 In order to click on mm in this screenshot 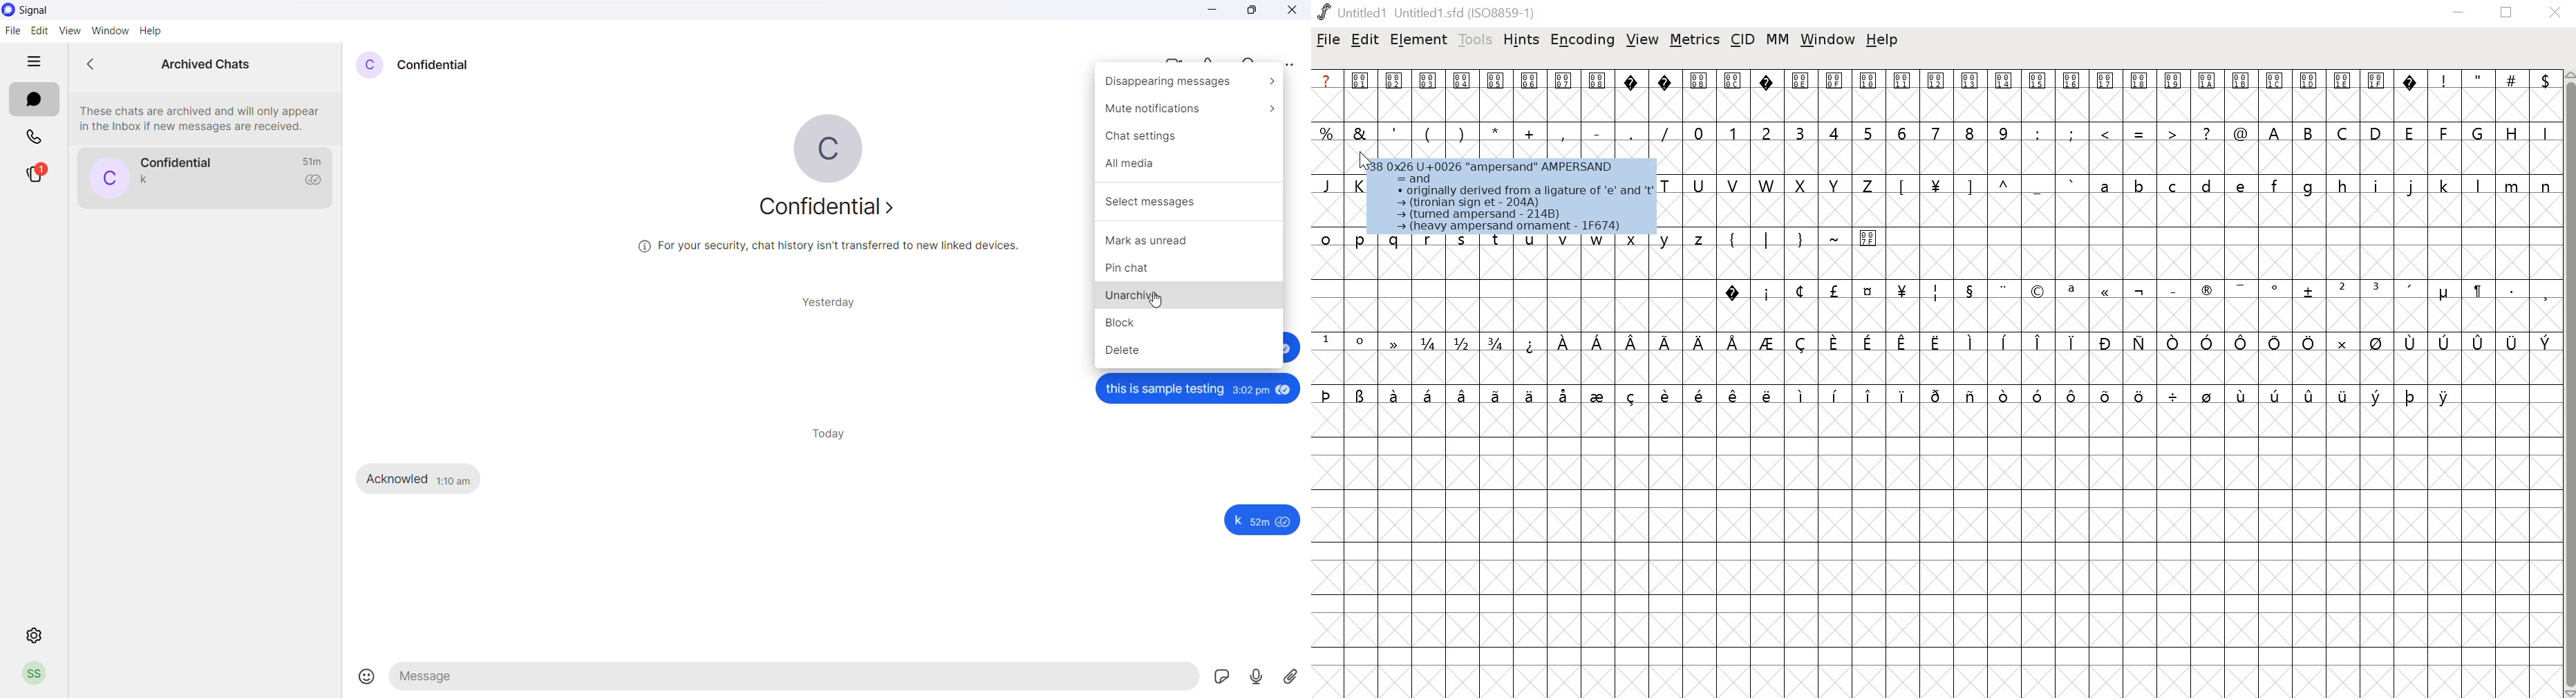, I will do `click(1778, 39)`.